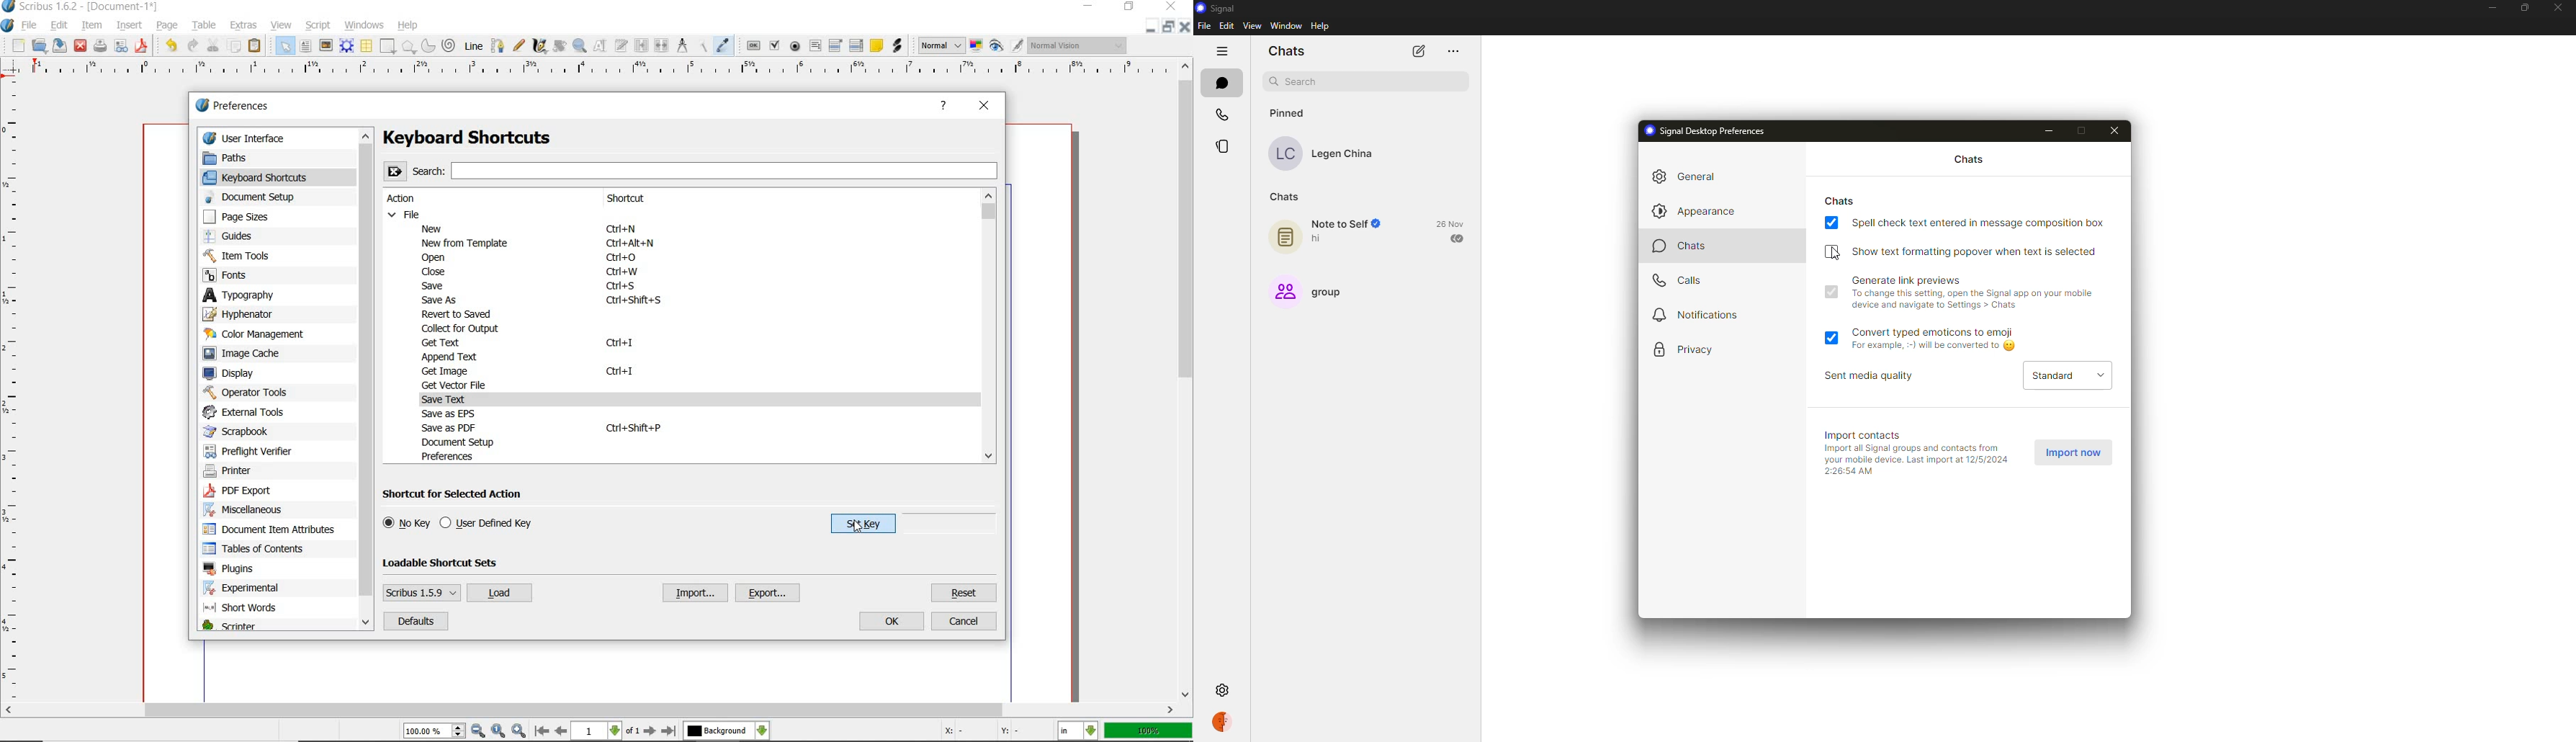 The image size is (2576, 756). Describe the element at coordinates (1224, 146) in the screenshot. I see `stories` at that location.